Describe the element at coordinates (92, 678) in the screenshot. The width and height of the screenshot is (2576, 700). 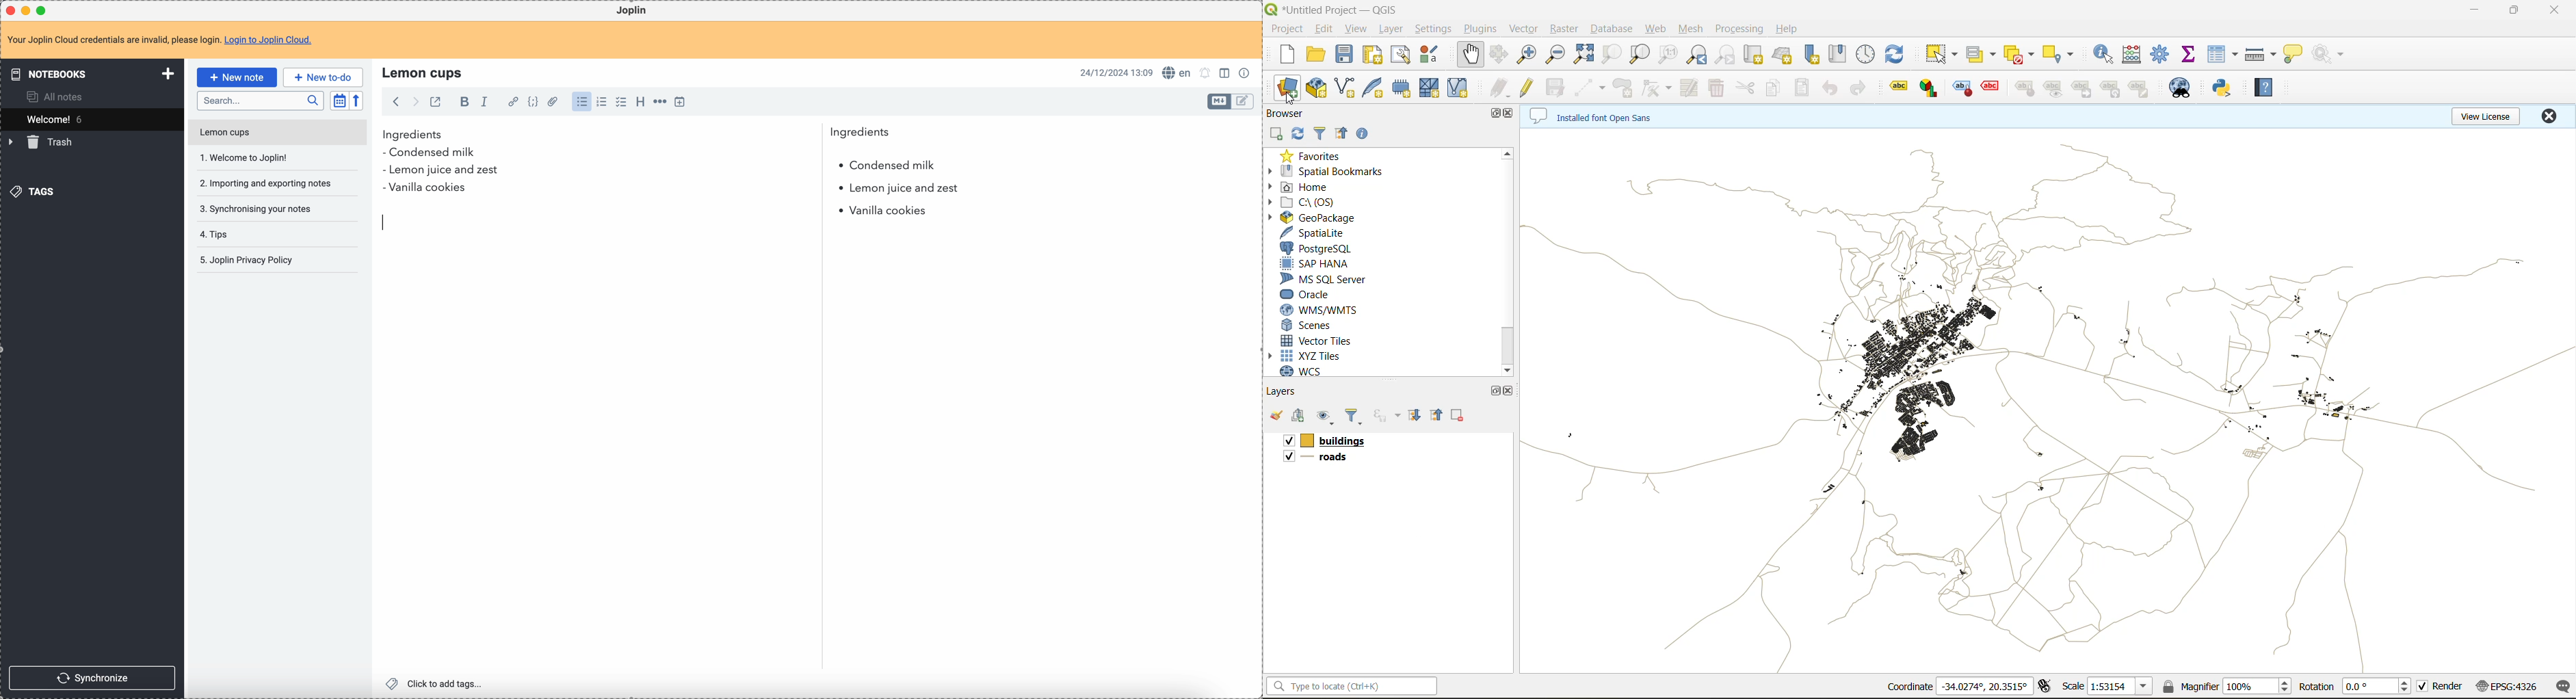
I see `synchronize` at that location.